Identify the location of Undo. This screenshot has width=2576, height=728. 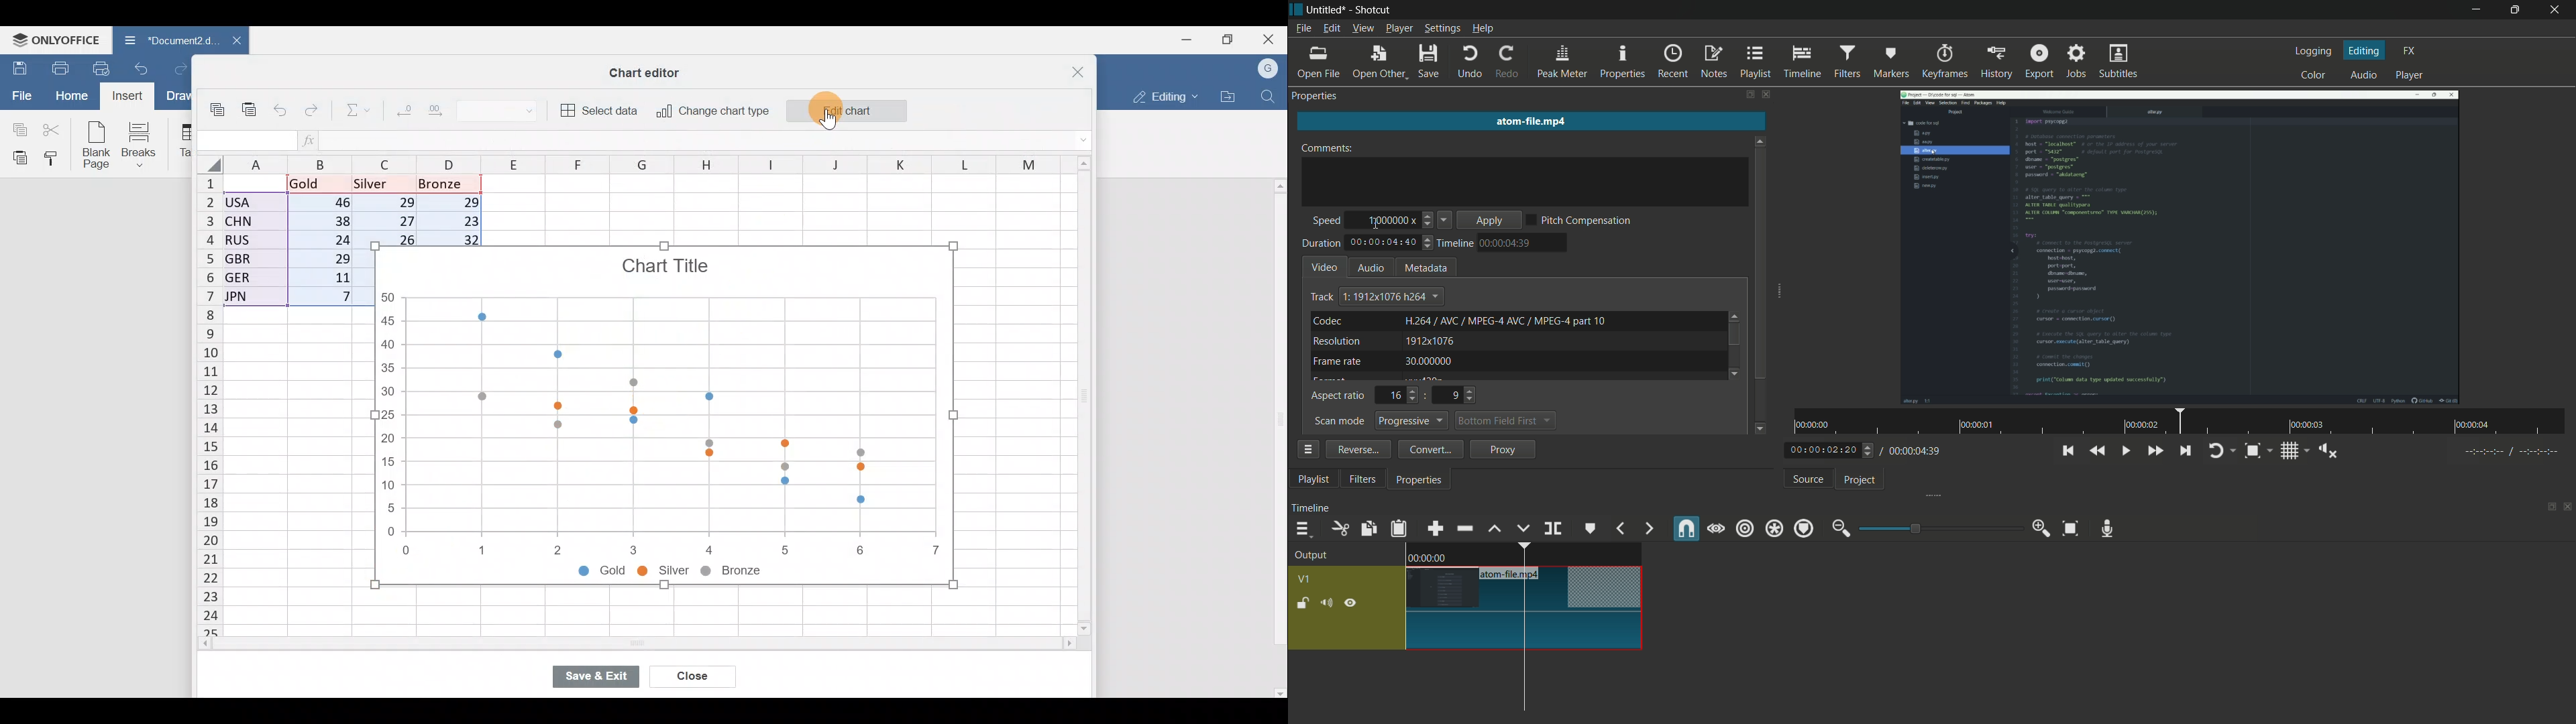
(282, 108).